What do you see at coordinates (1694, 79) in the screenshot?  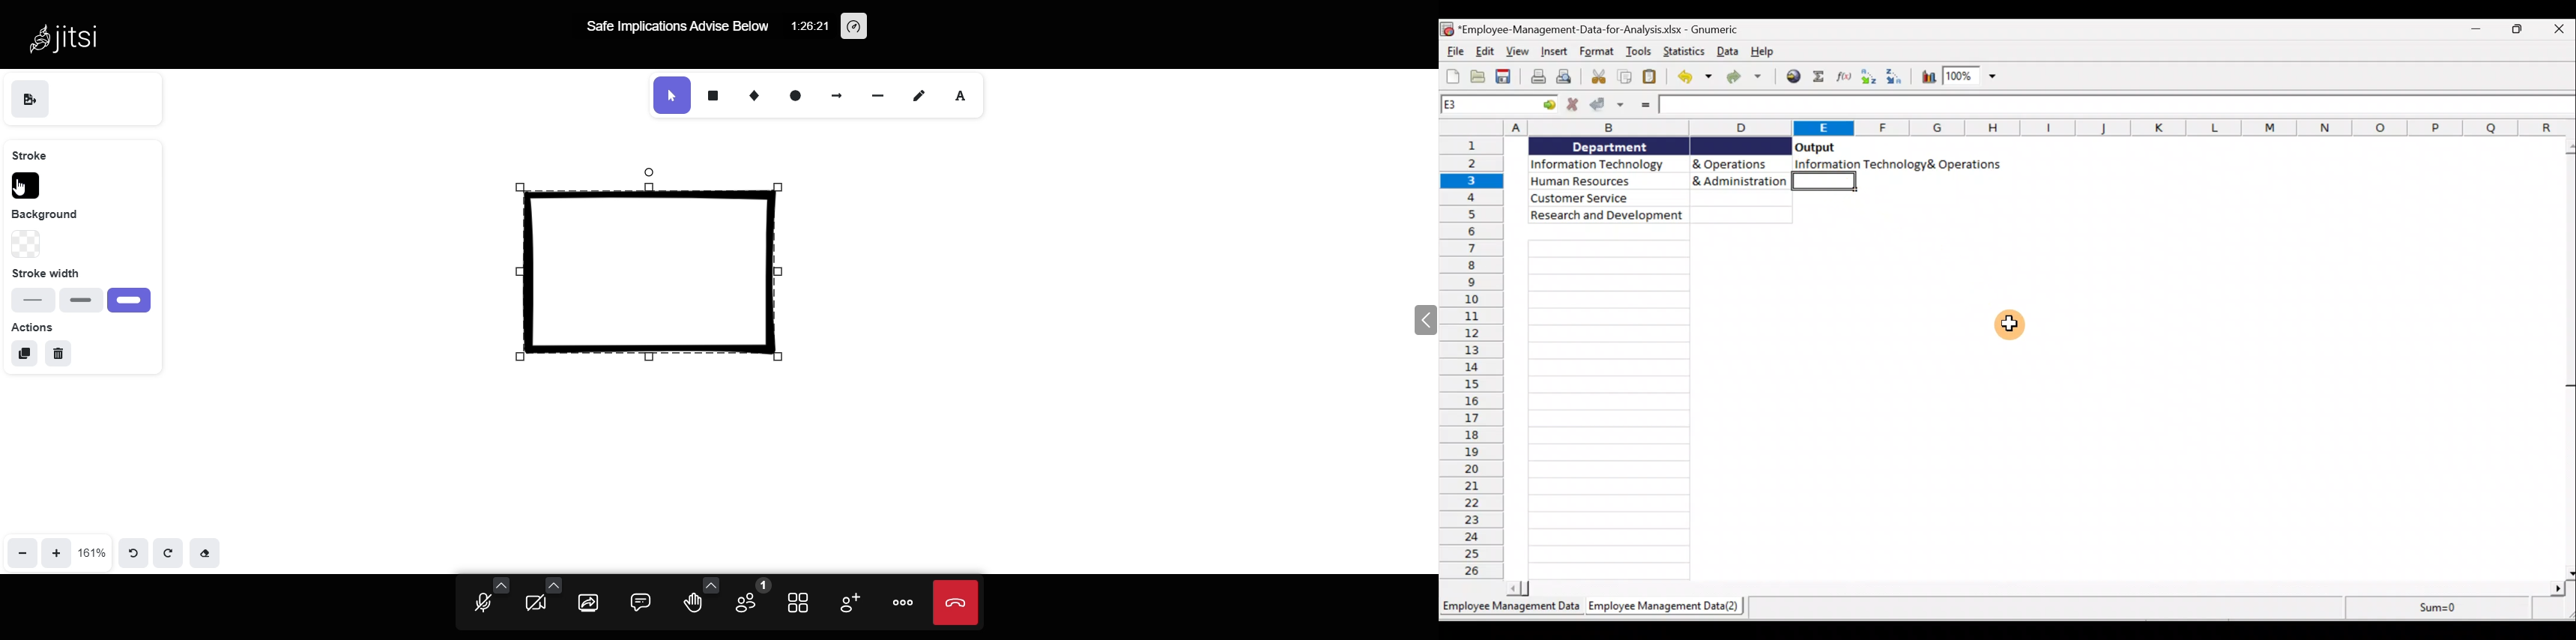 I see `Undo last action` at bounding box center [1694, 79].